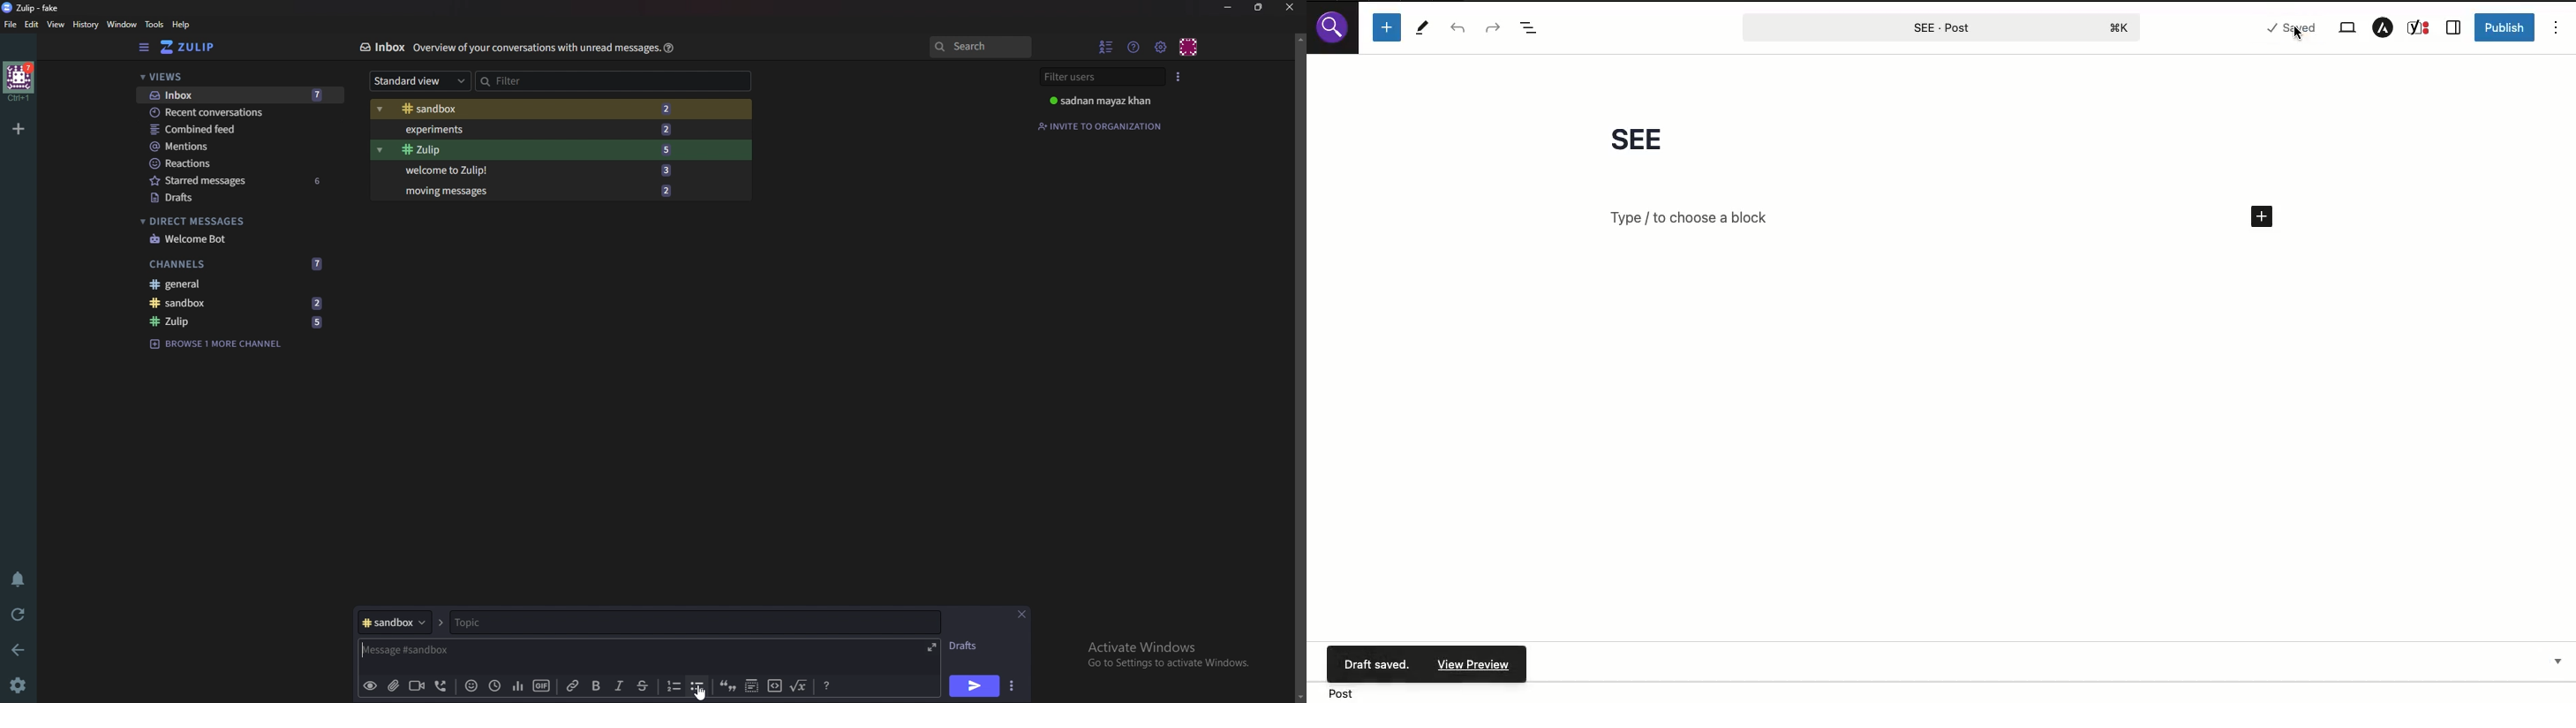 The height and width of the screenshot is (728, 2576). Describe the element at coordinates (1105, 77) in the screenshot. I see `Filter users` at that location.